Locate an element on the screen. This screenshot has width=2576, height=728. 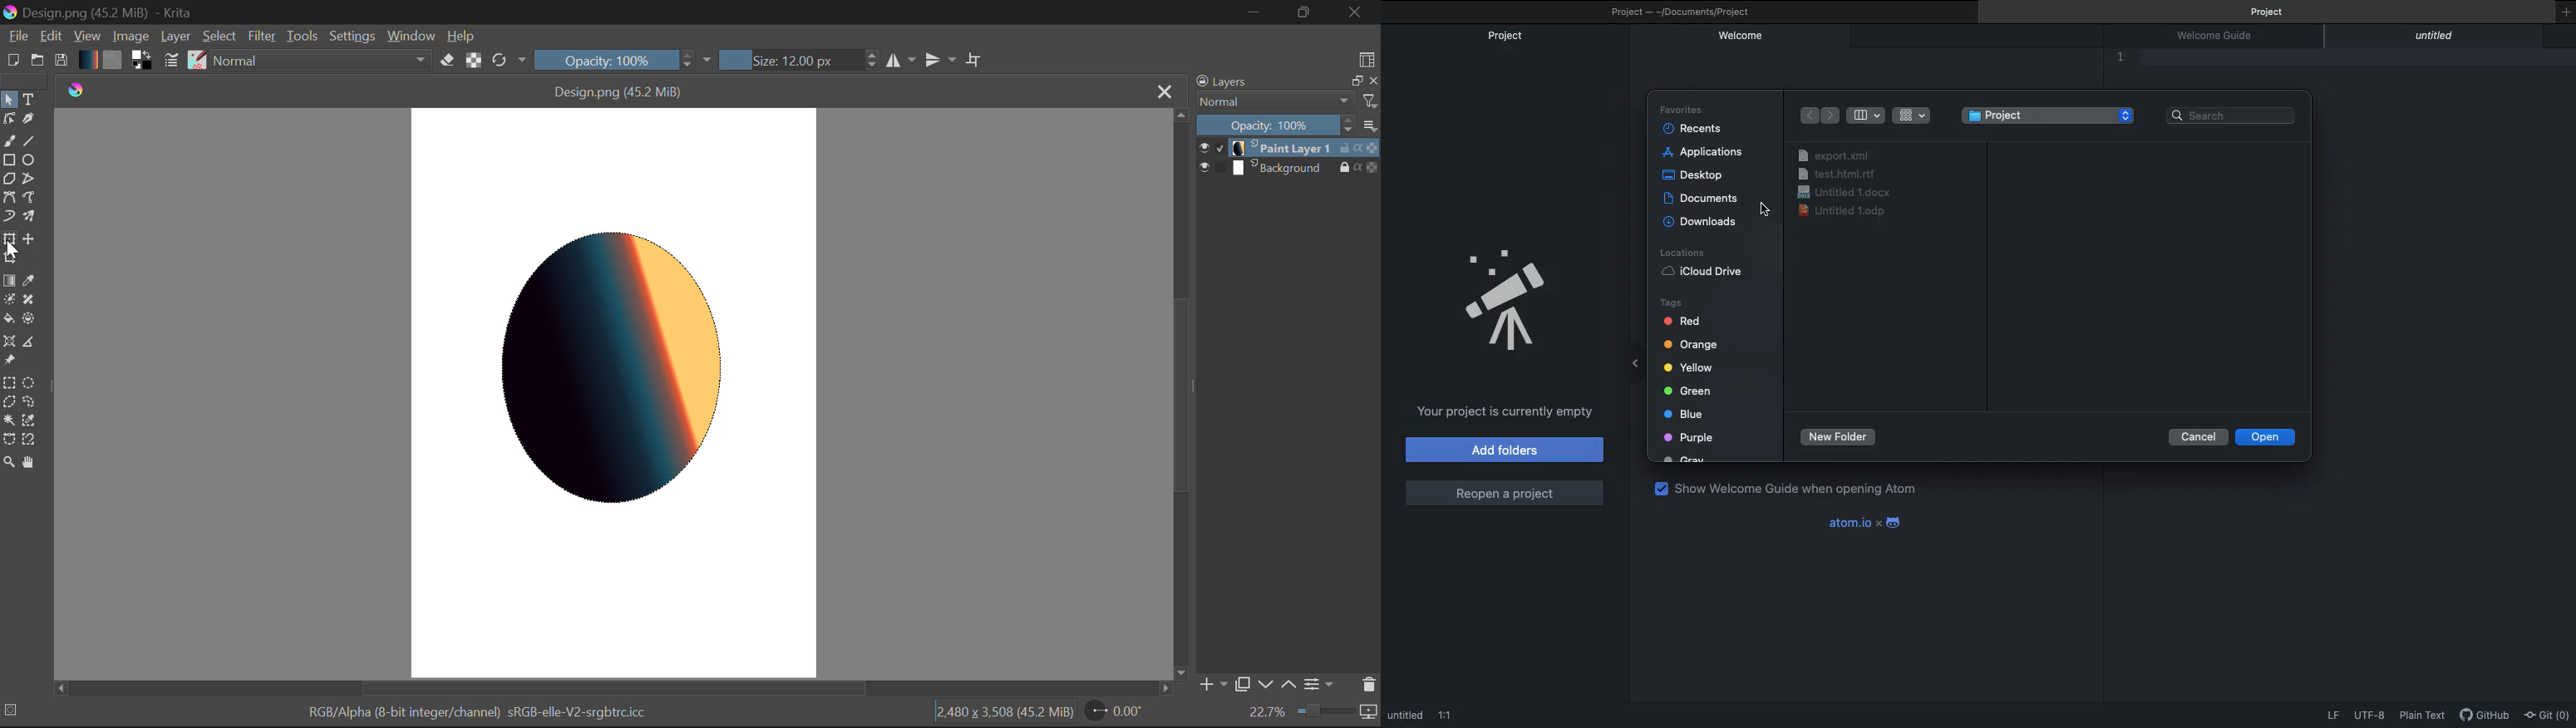
Background Layer is located at coordinates (1289, 168).